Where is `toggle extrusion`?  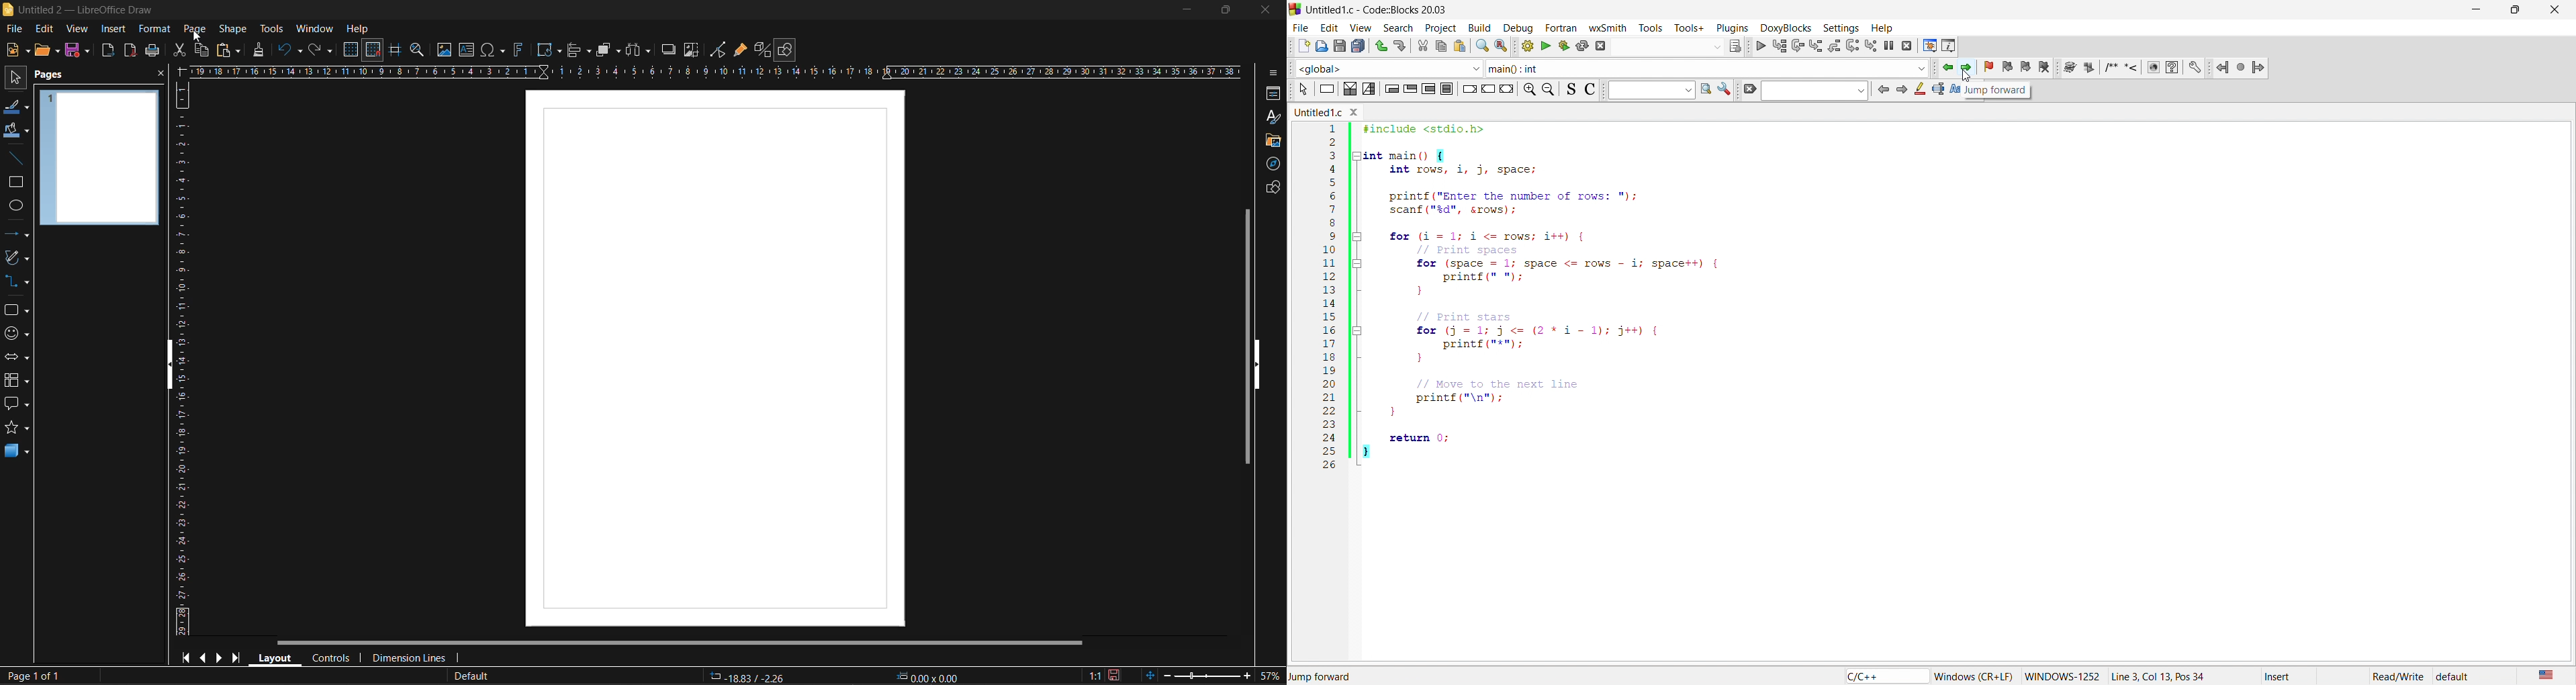
toggle extrusion is located at coordinates (764, 50).